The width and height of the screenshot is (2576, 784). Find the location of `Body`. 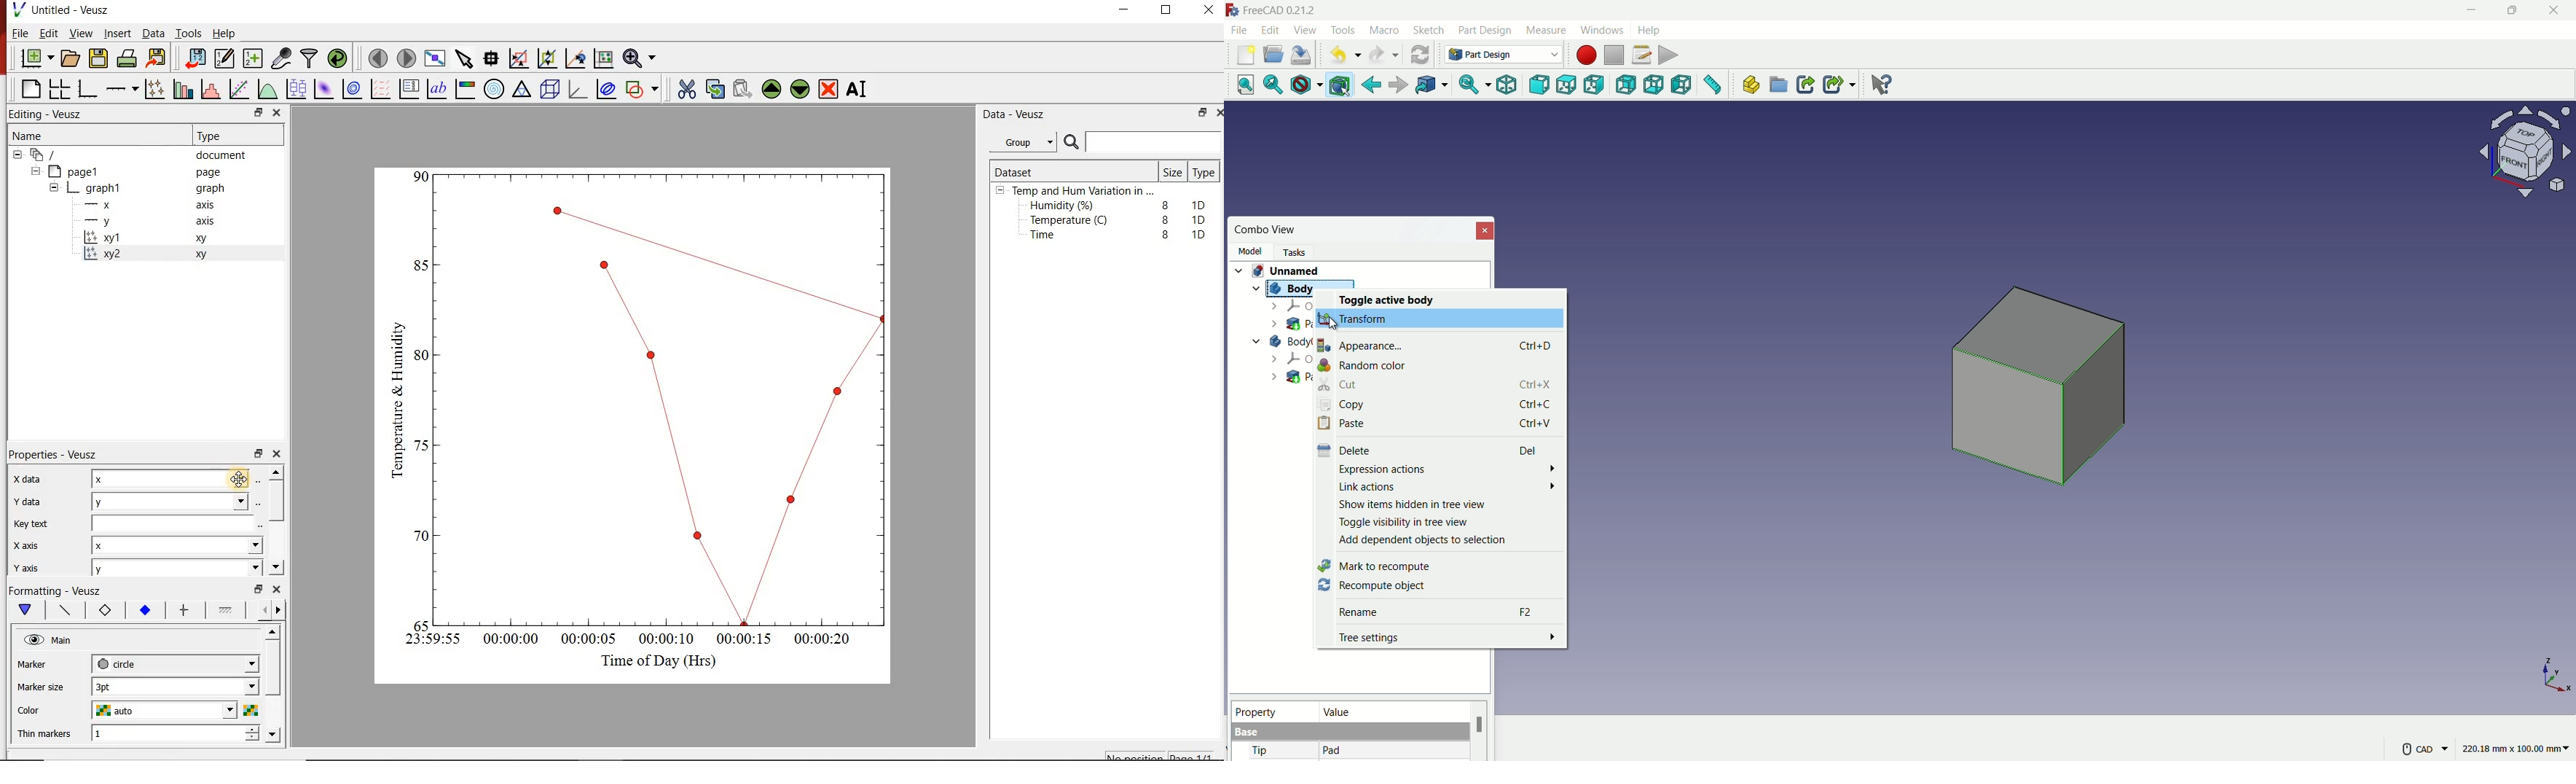

Body is located at coordinates (1291, 286).